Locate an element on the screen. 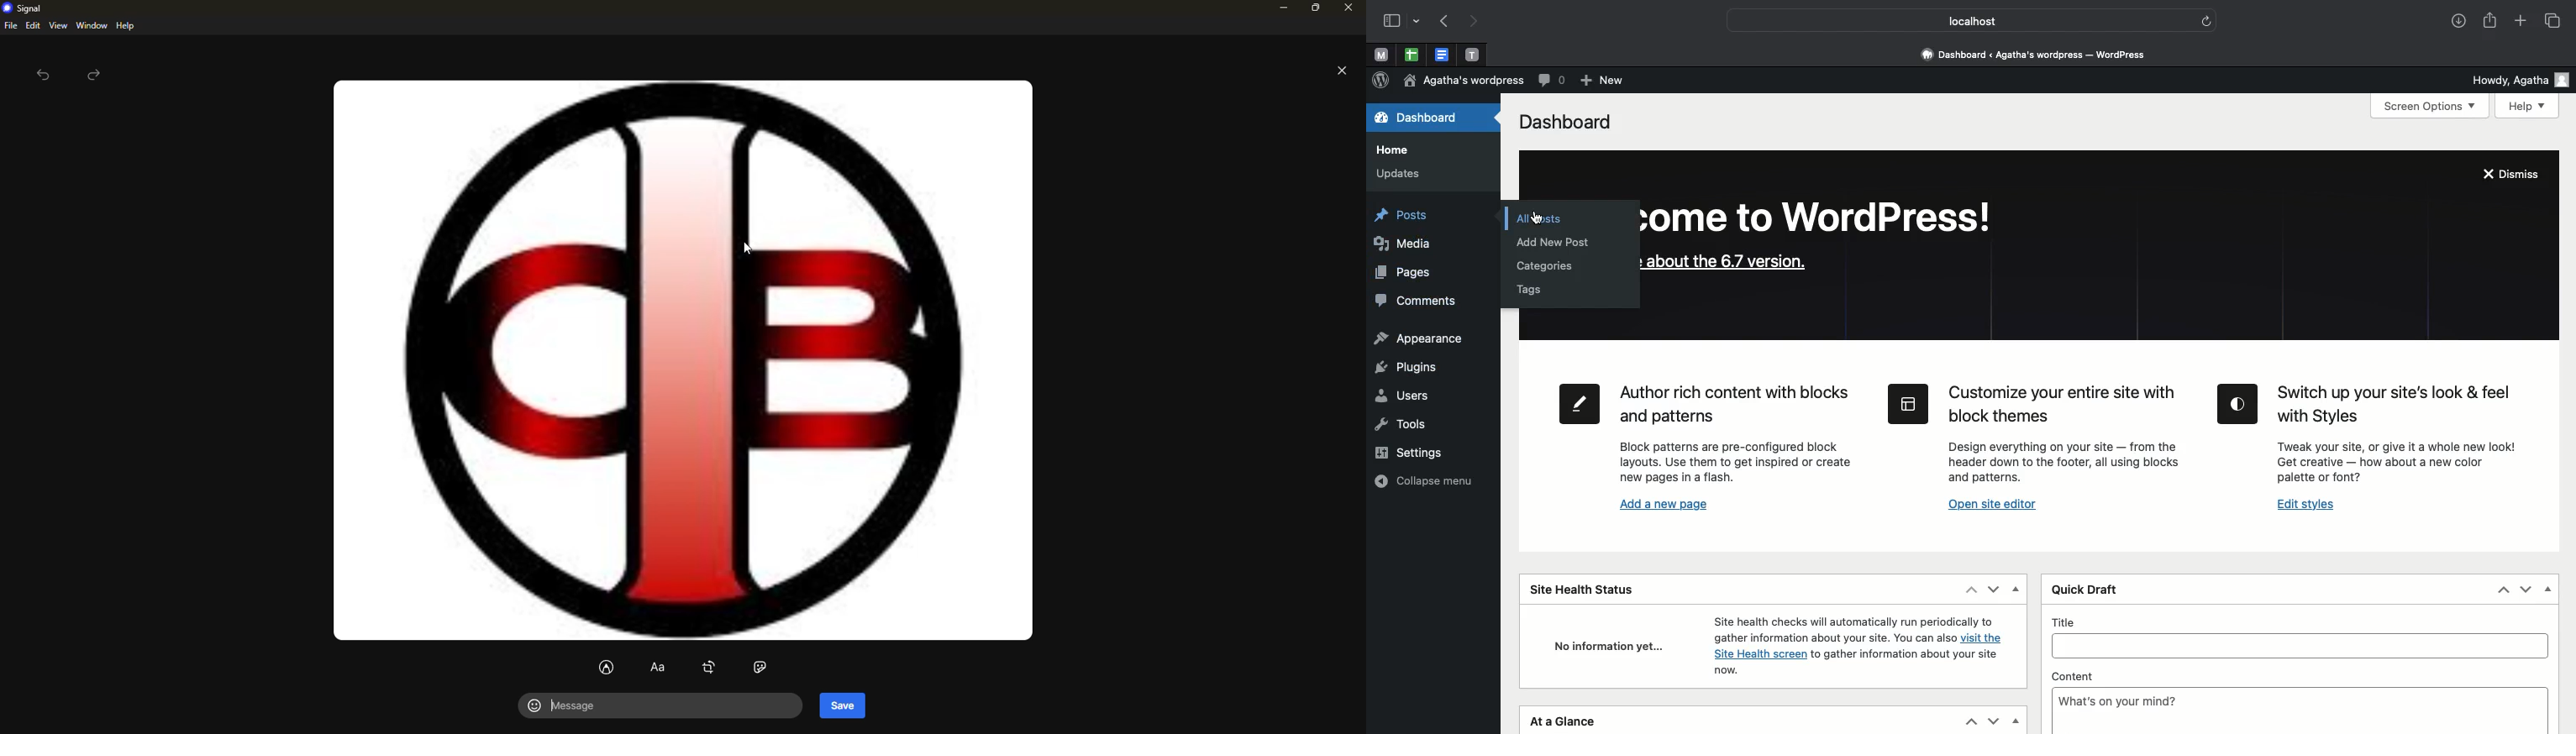 The width and height of the screenshot is (2576, 756). save is located at coordinates (842, 705).